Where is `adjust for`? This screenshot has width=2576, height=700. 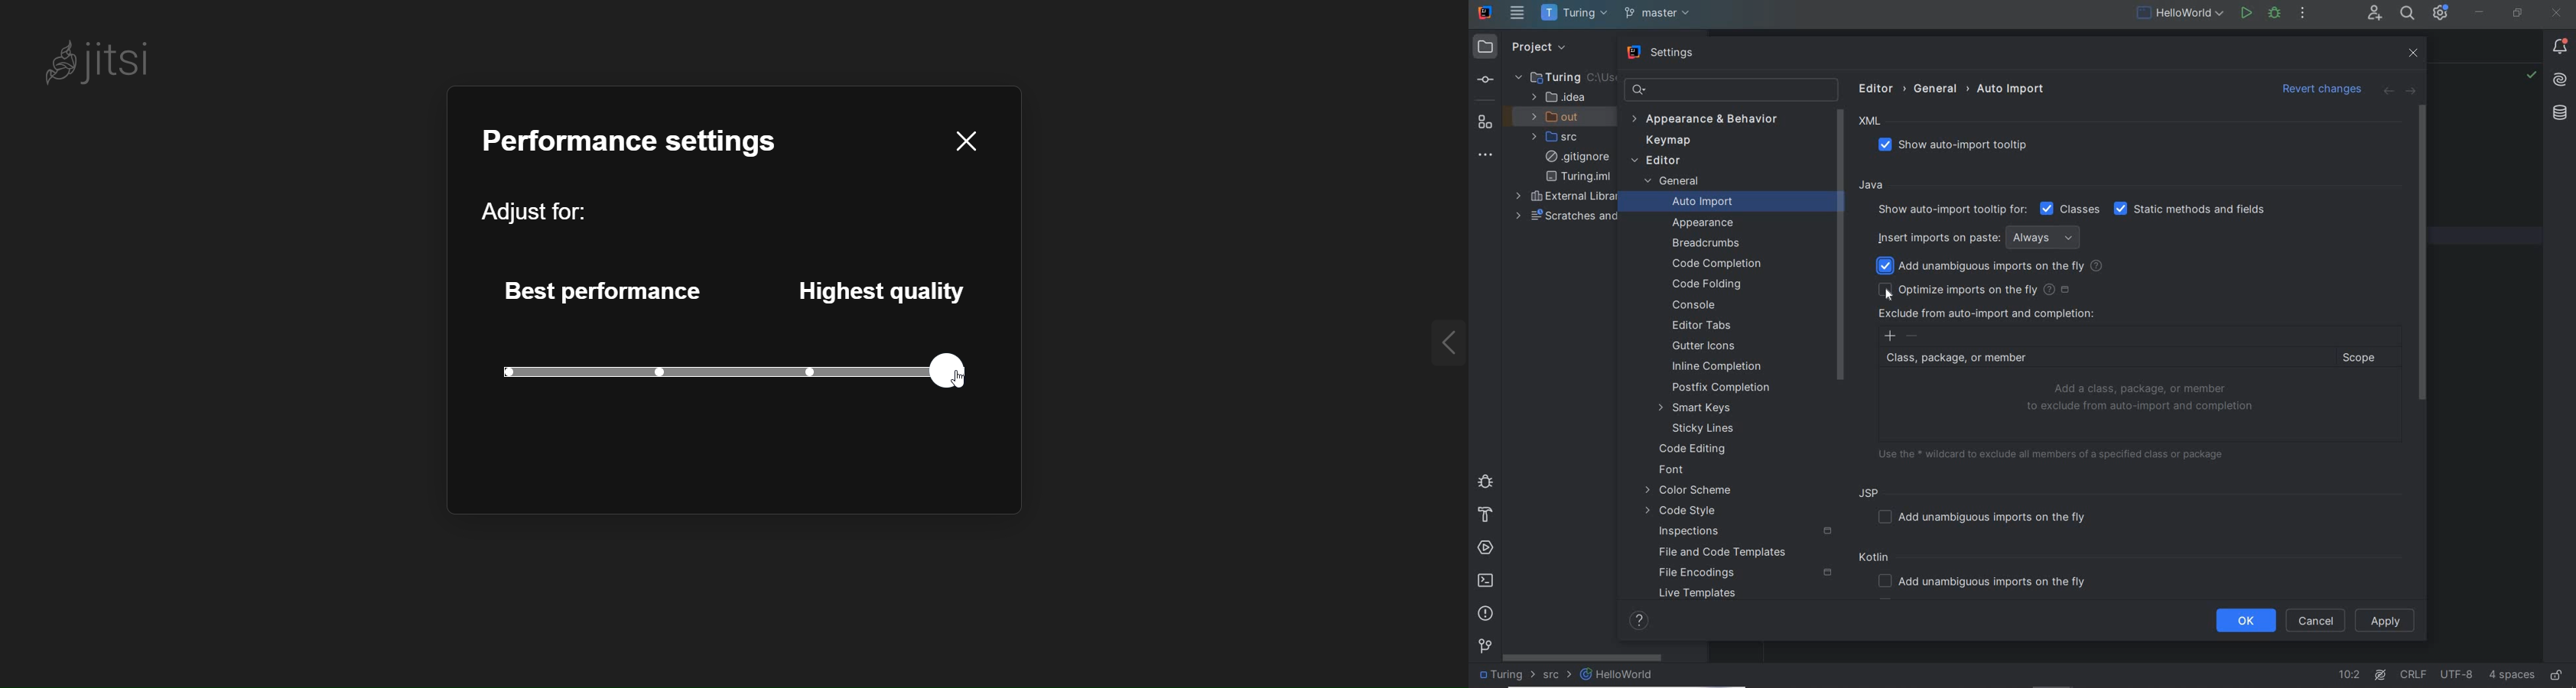
adjust for is located at coordinates (533, 206).